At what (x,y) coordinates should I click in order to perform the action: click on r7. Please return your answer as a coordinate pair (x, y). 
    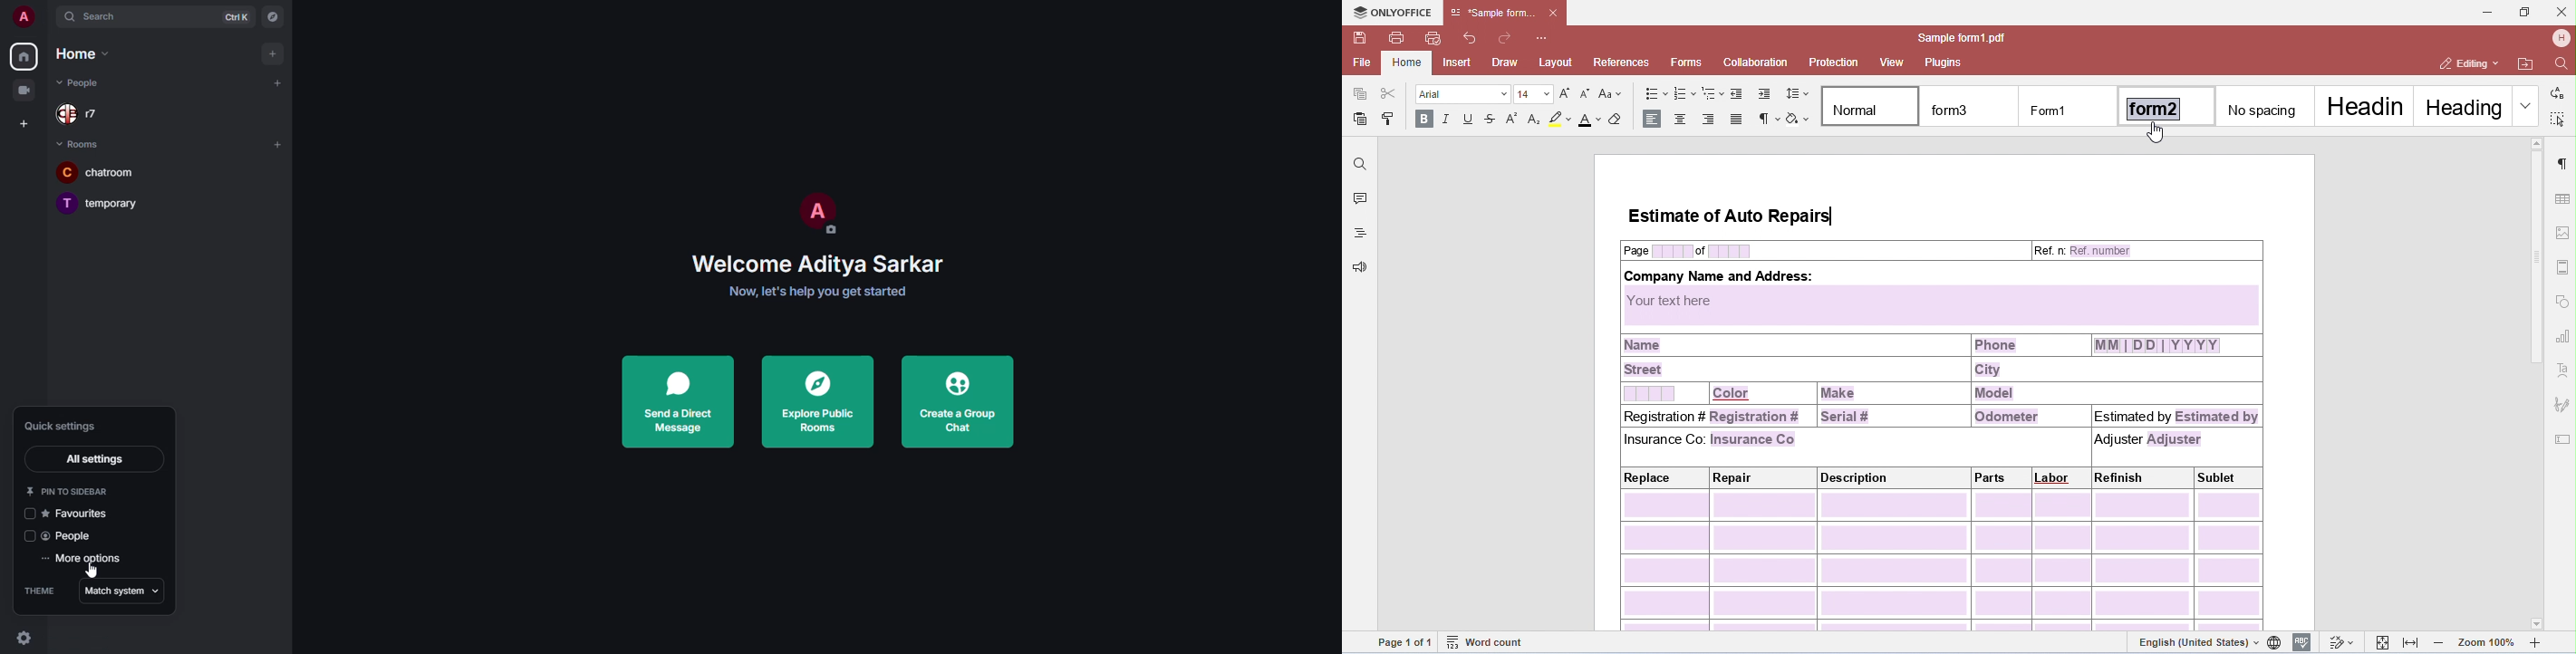
    Looking at the image, I should click on (87, 115).